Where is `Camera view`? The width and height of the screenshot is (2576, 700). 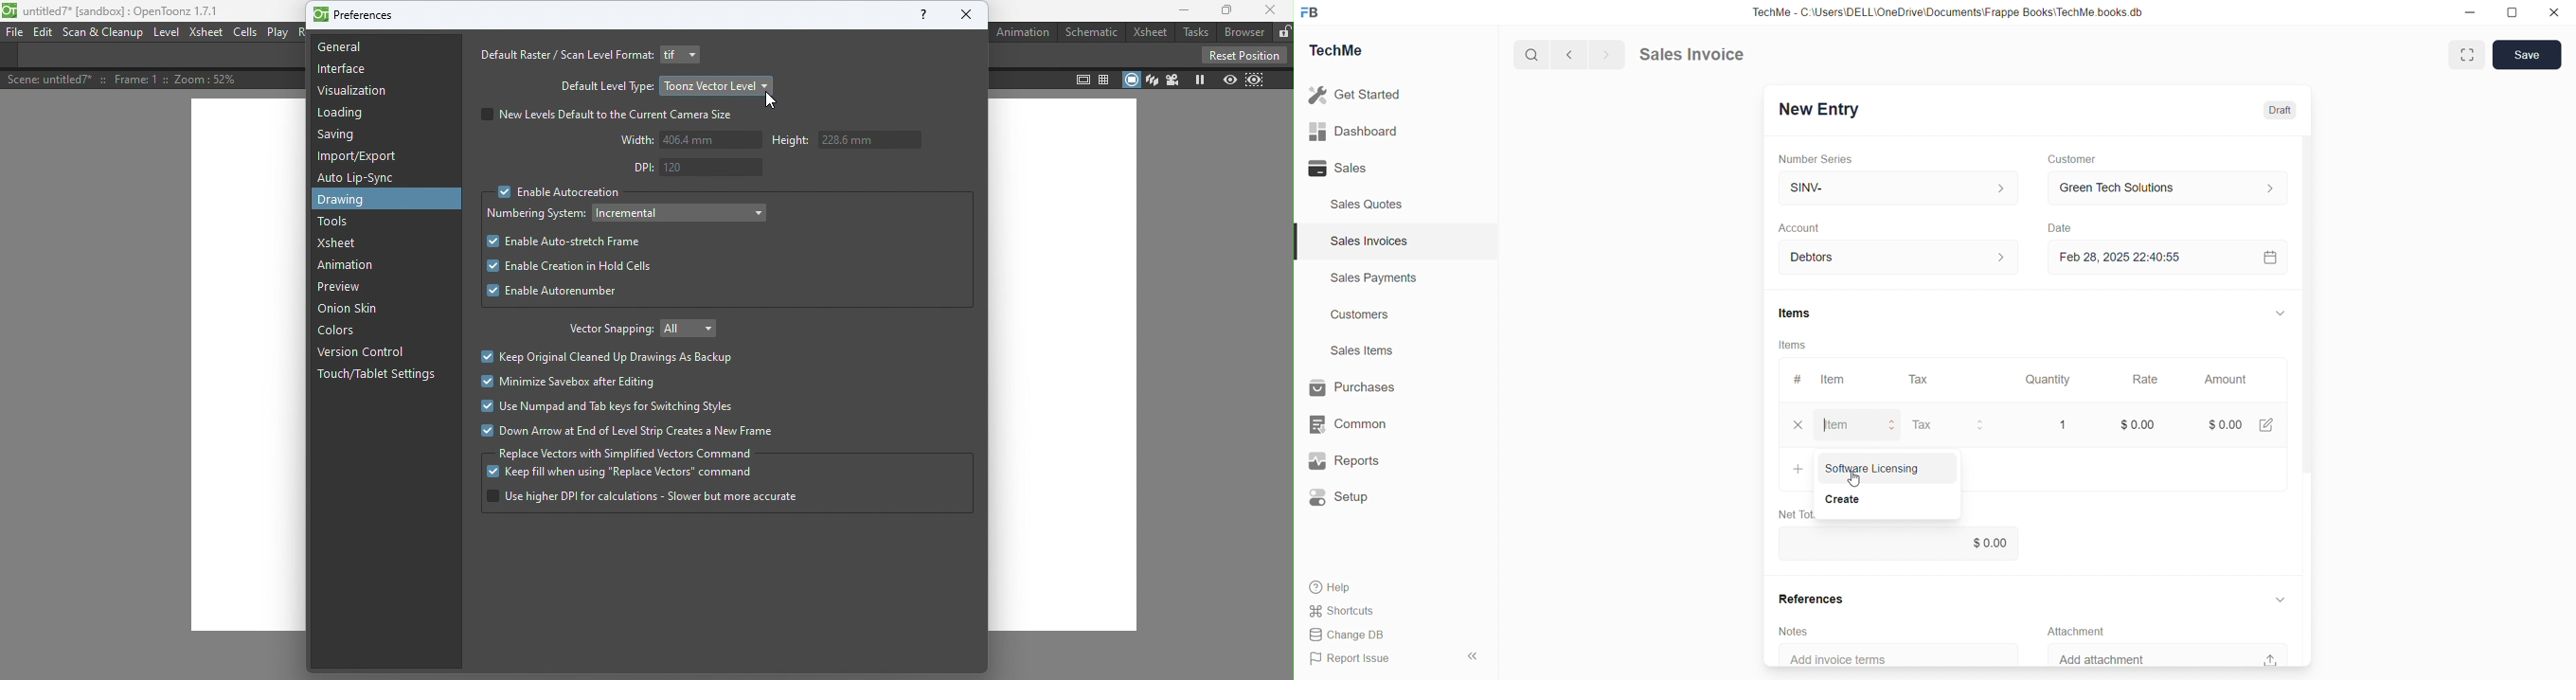 Camera view is located at coordinates (1171, 80).